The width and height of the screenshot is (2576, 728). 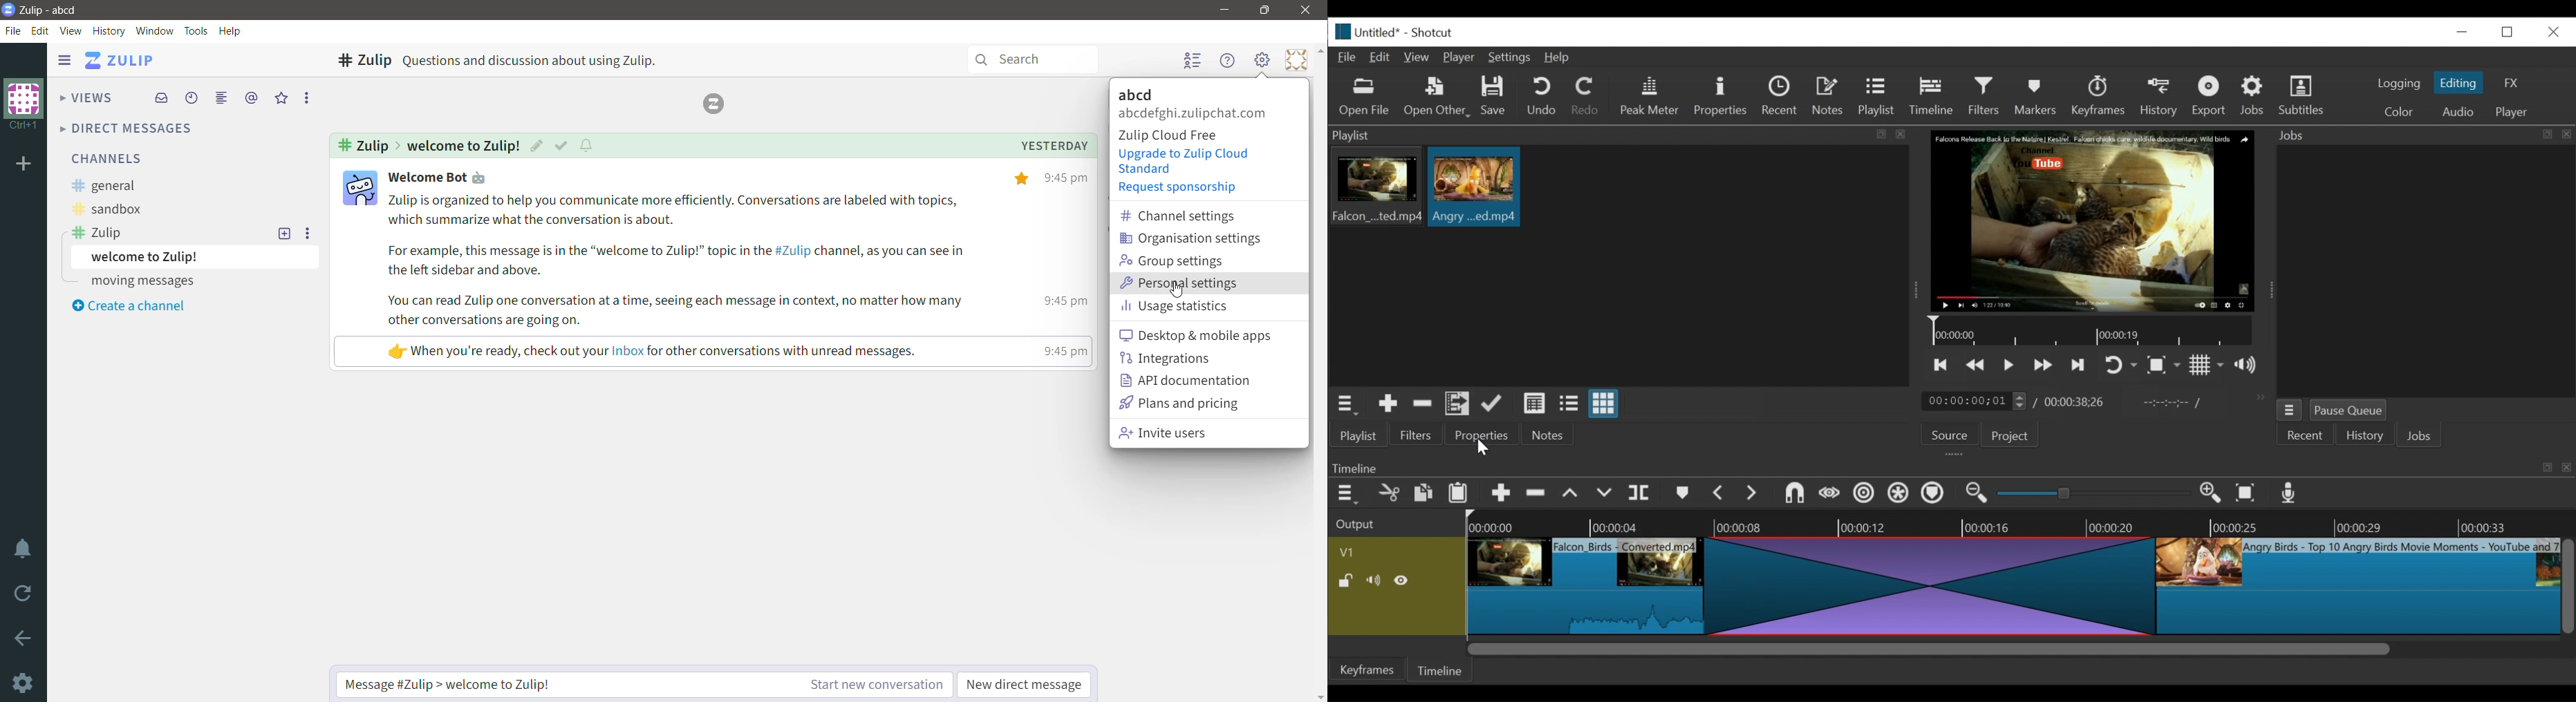 What do you see at coordinates (1349, 494) in the screenshot?
I see `Timeline menu` at bounding box center [1349, 494].